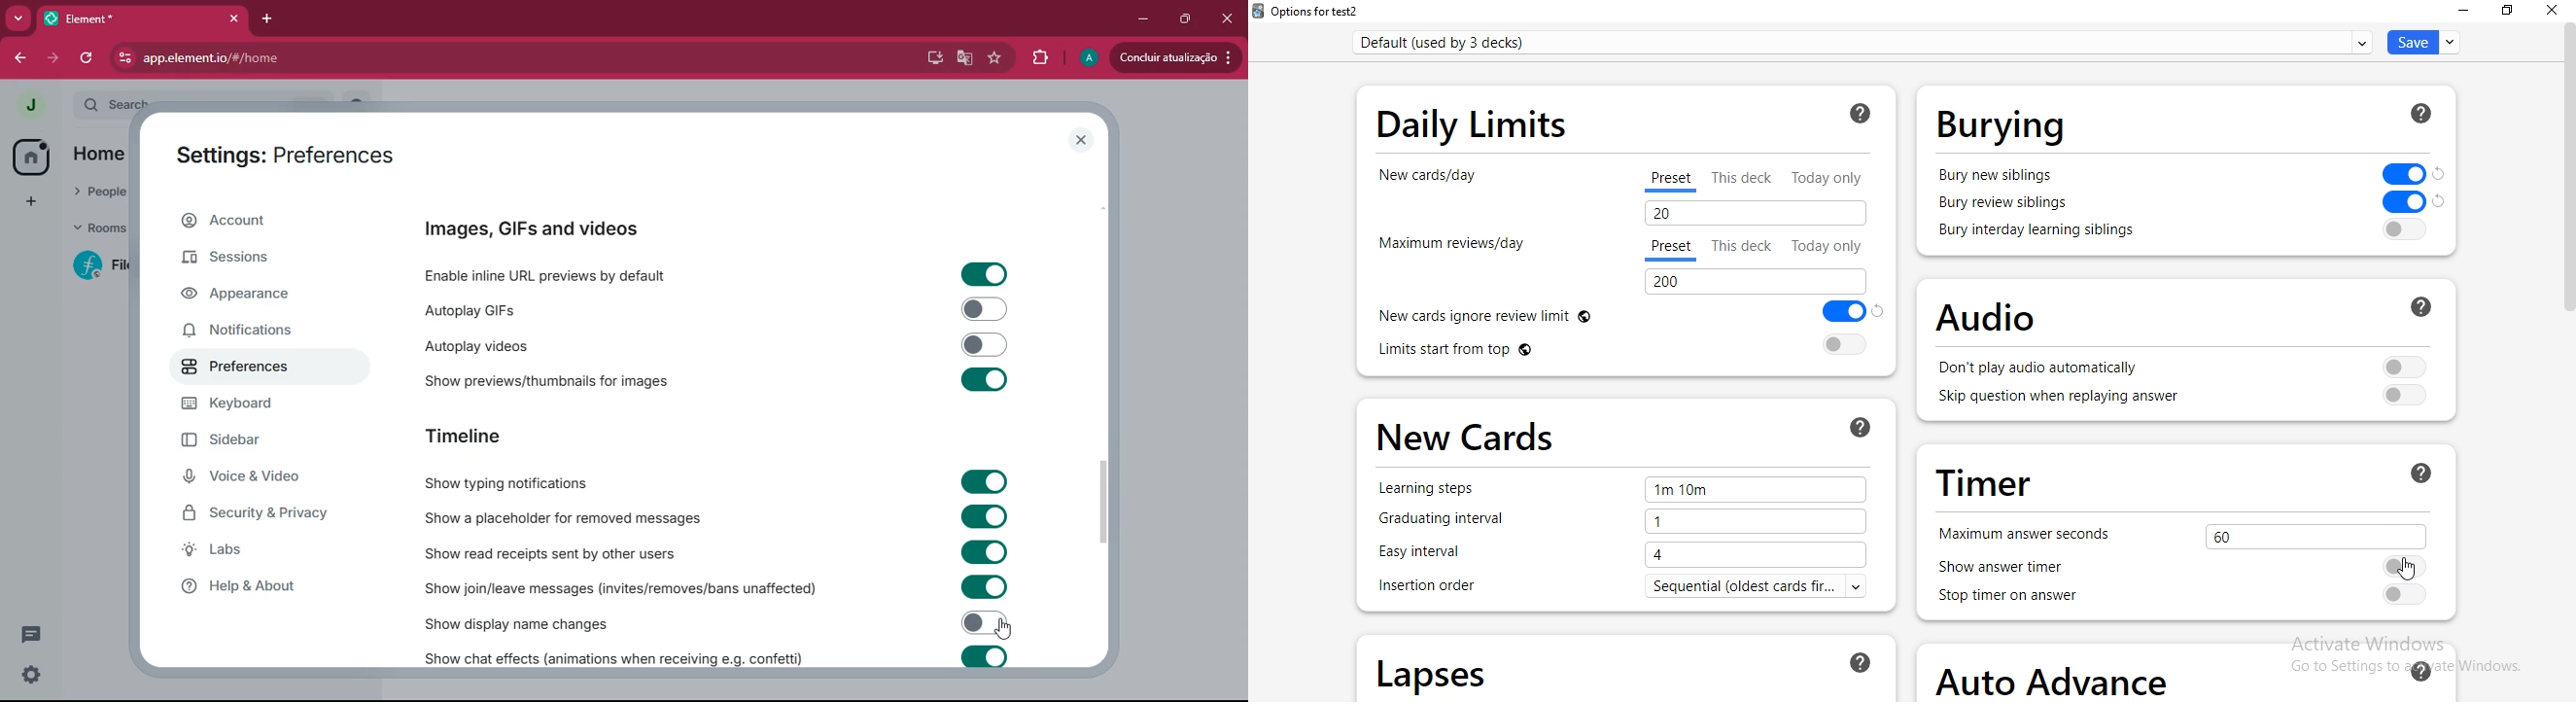 This screenshot has width=2576, height=728. Describe the element at coordinates (2159, 234) in the screenshot. I see `bury interday learning siblings` at that location.